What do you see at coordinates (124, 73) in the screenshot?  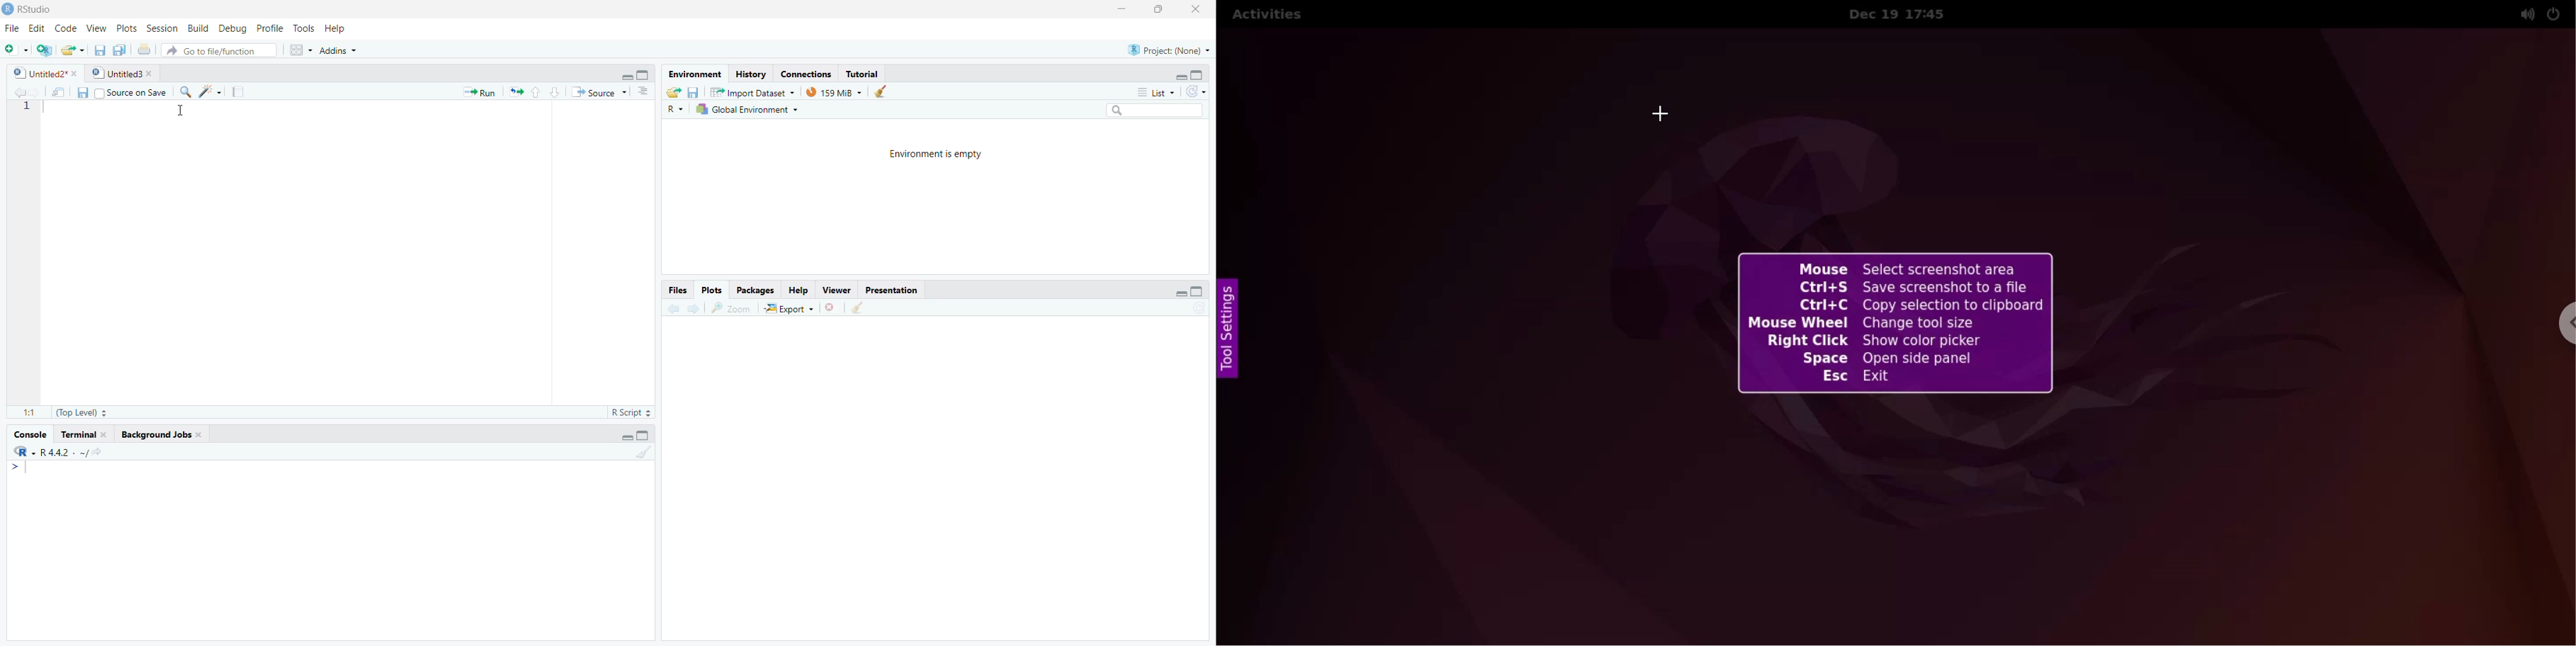 I see `Untitled3` at bounding box center [124, 73].